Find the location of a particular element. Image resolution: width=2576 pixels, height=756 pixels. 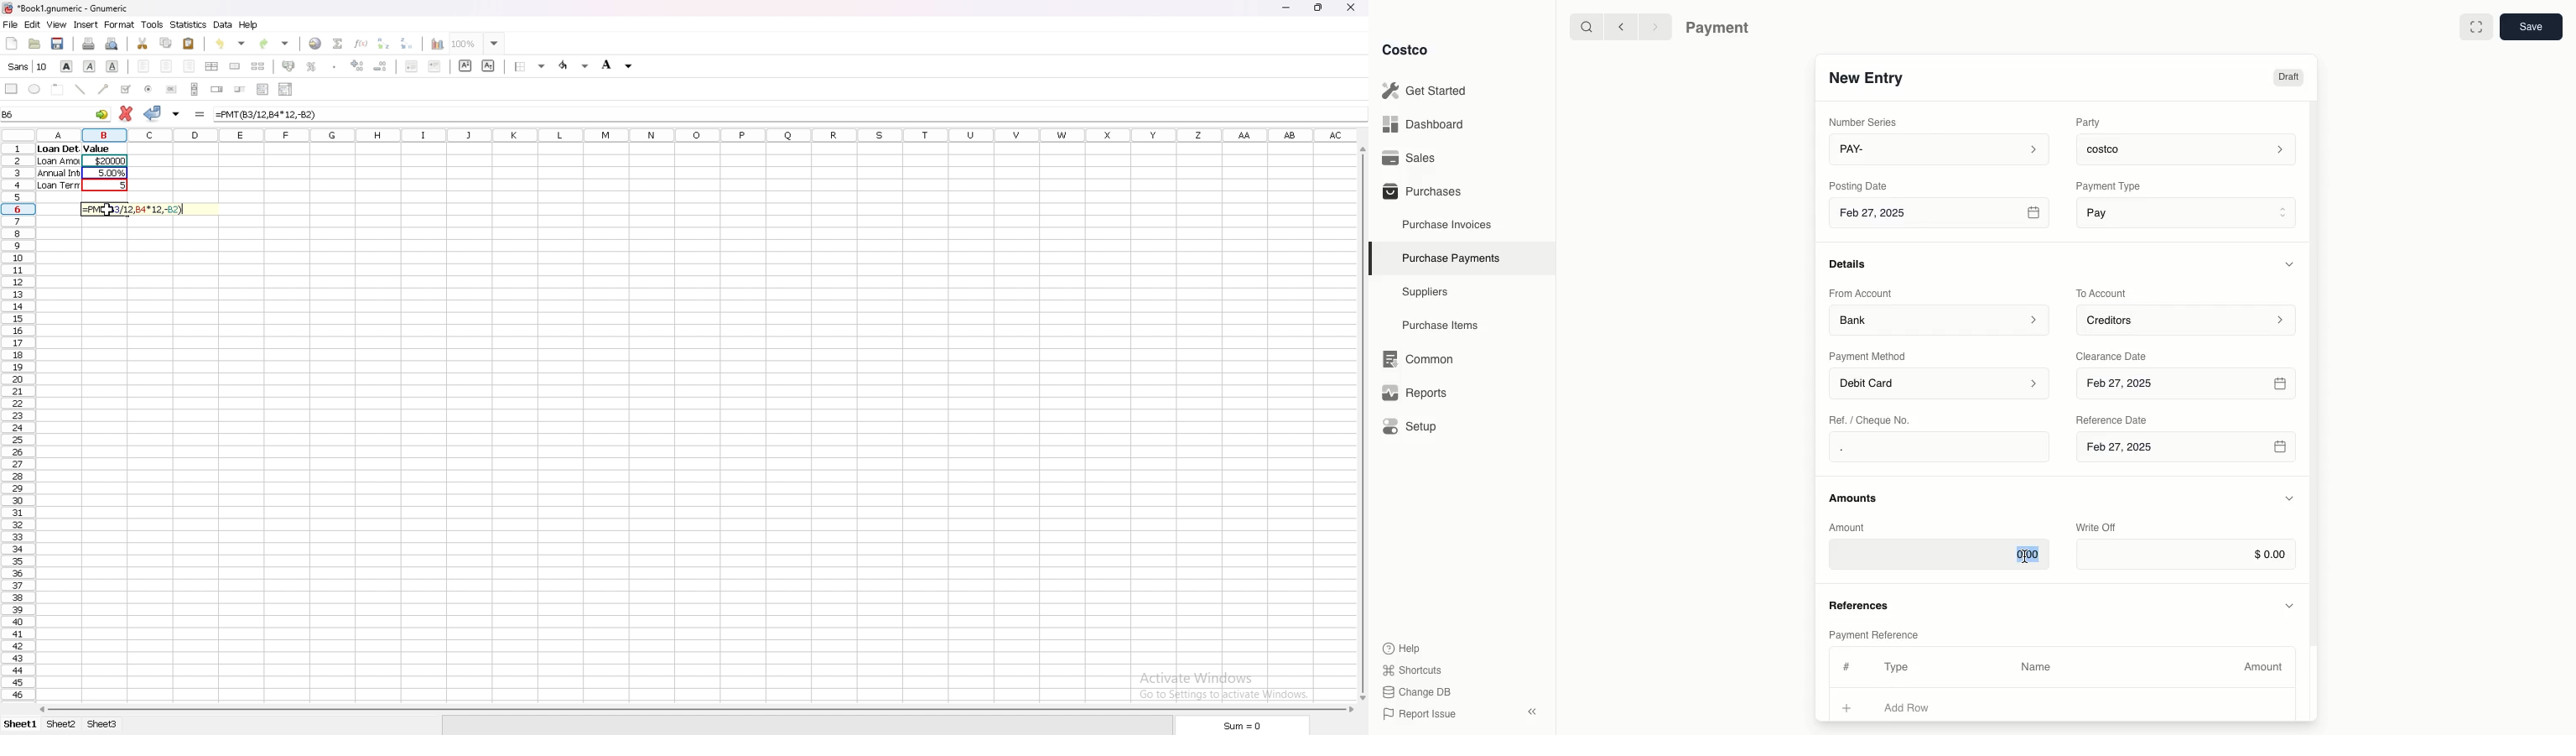

Search is located at coordinates (1586, 25).